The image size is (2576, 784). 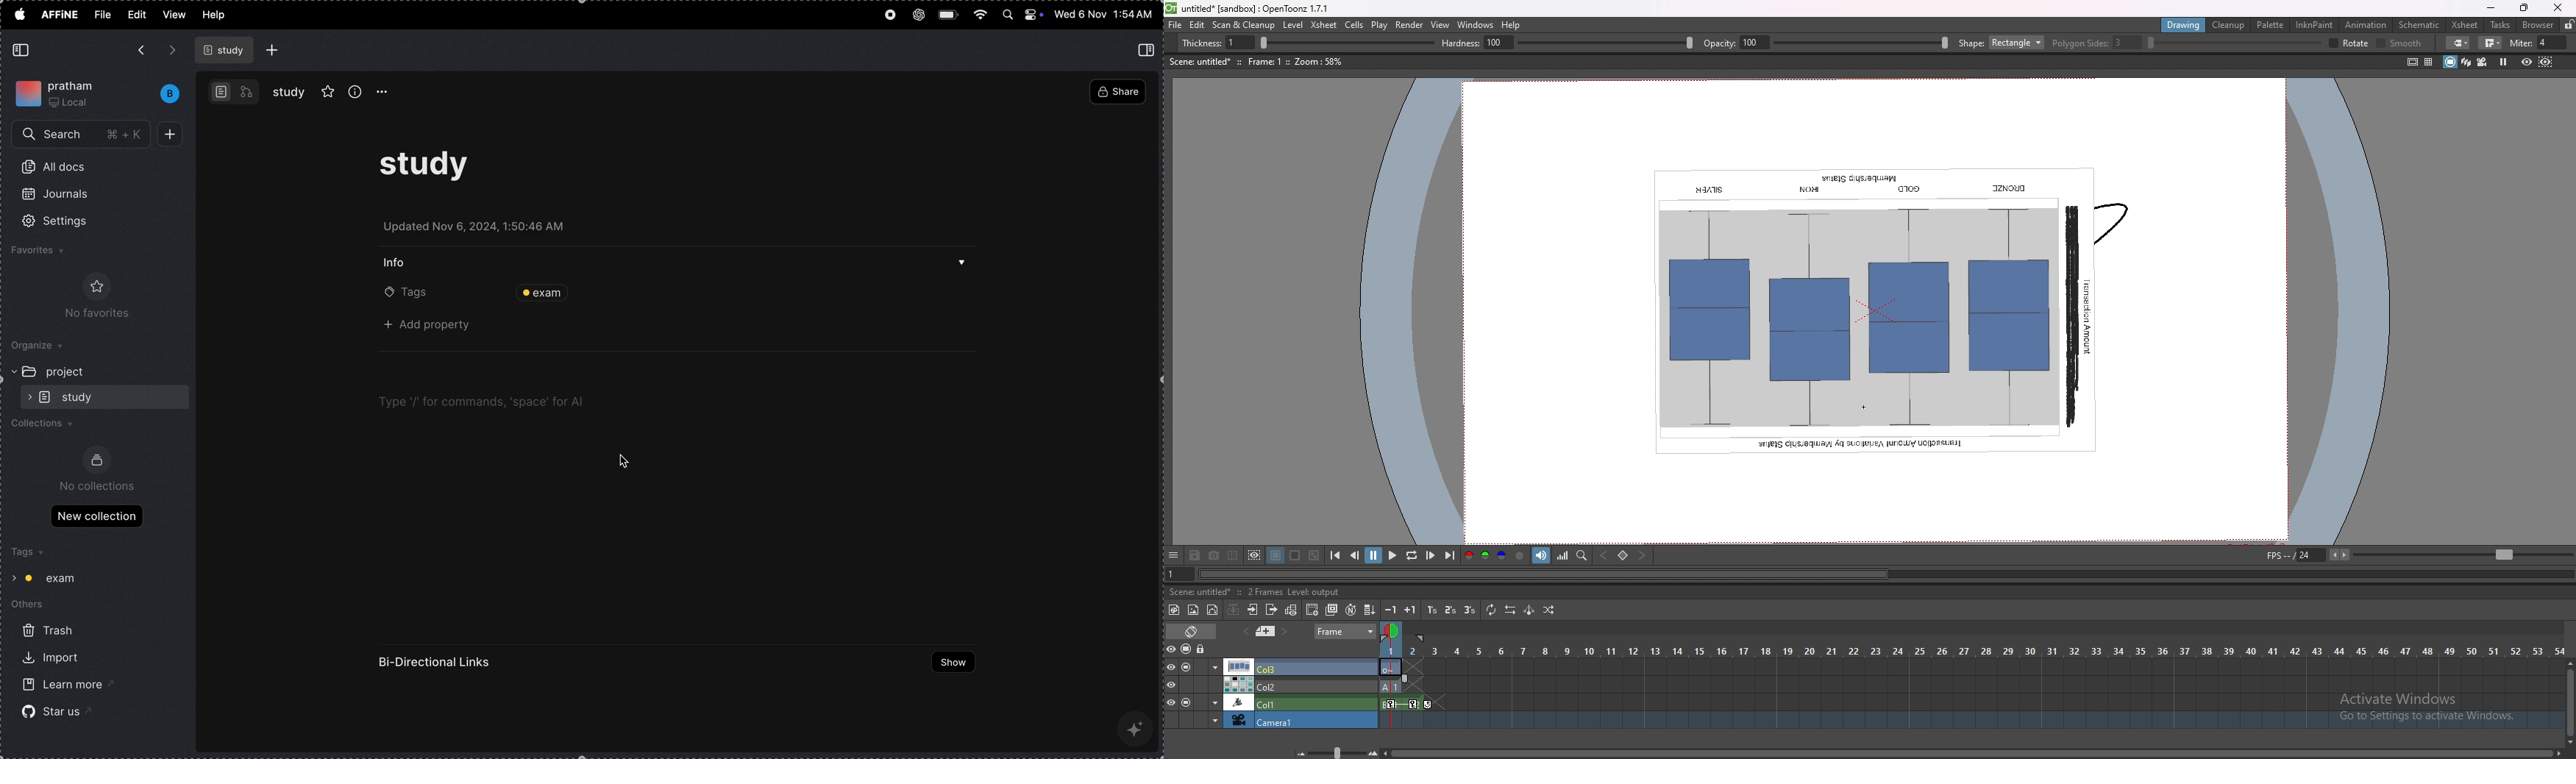 What do you see at coordinates (96, 515) in the screenshot?
I see `new collections` at bounding box center [96, 515].